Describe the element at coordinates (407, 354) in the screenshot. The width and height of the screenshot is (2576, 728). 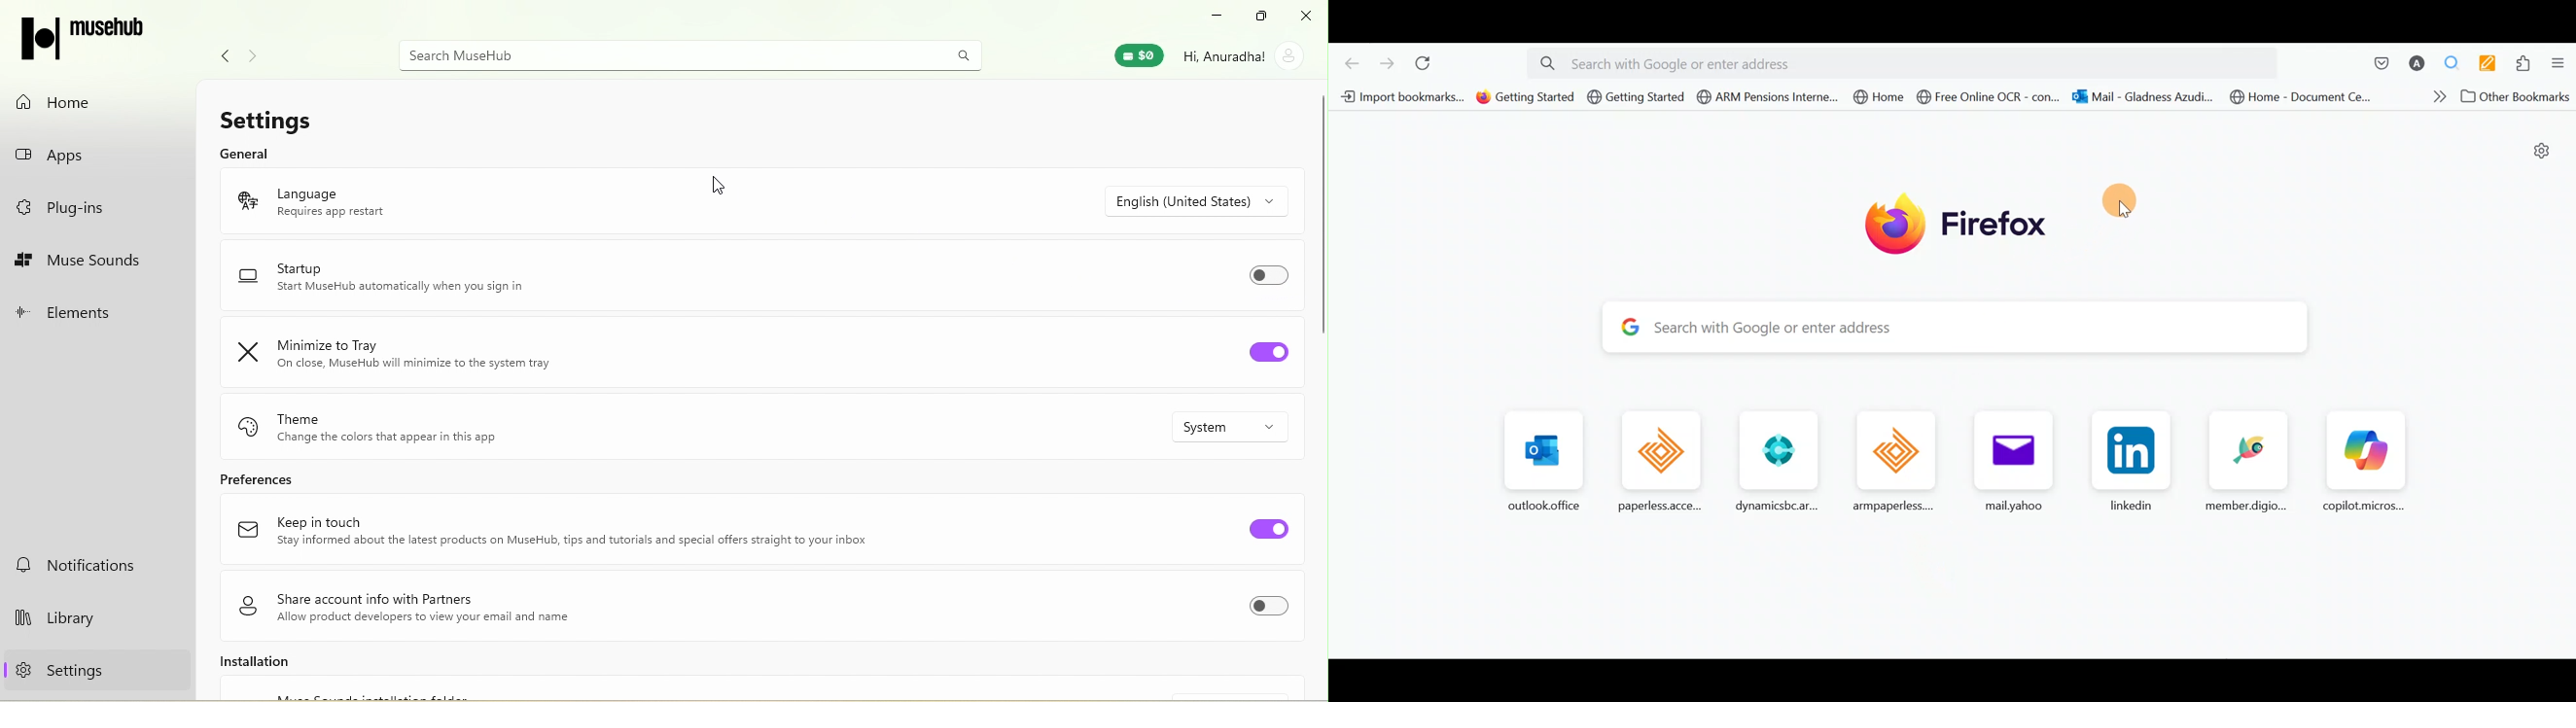
I see `Minimize to tray` at that location.